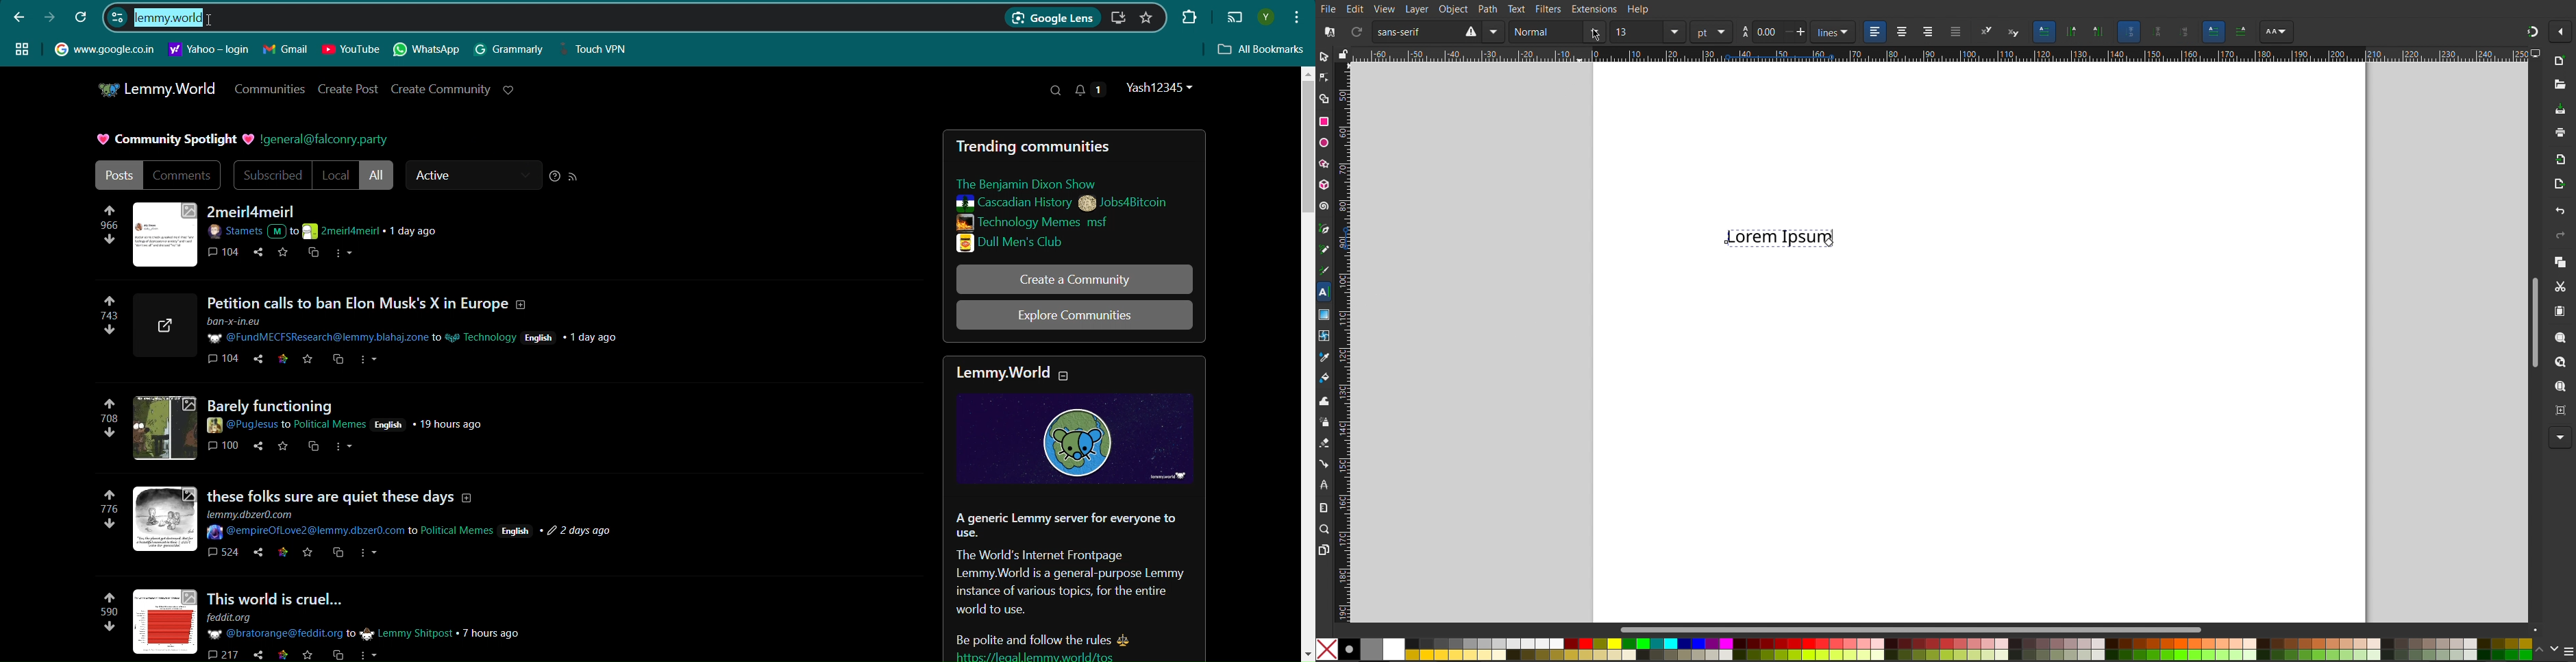 Image resolution: width=2576 pixels, height=672 pixels. I want to click on star, so click(282, 656).